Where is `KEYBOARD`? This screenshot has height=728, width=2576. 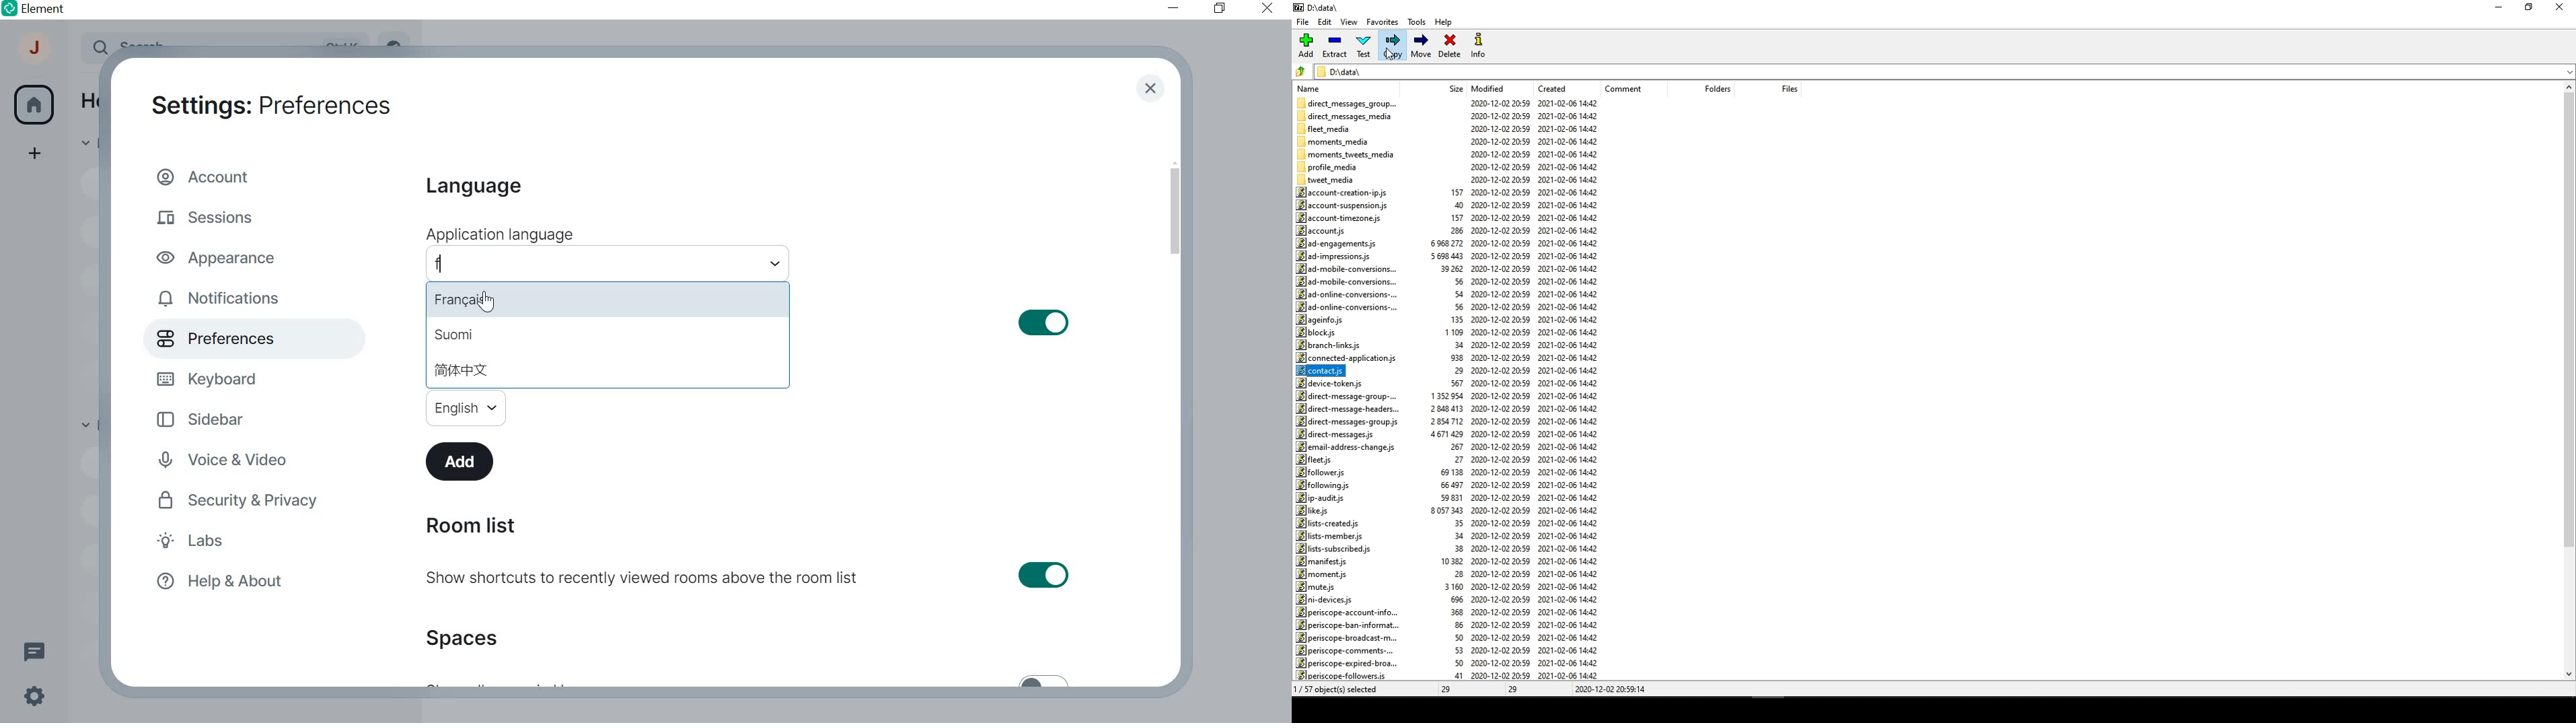
KEYBOARD is located at coordinates (211, 377).